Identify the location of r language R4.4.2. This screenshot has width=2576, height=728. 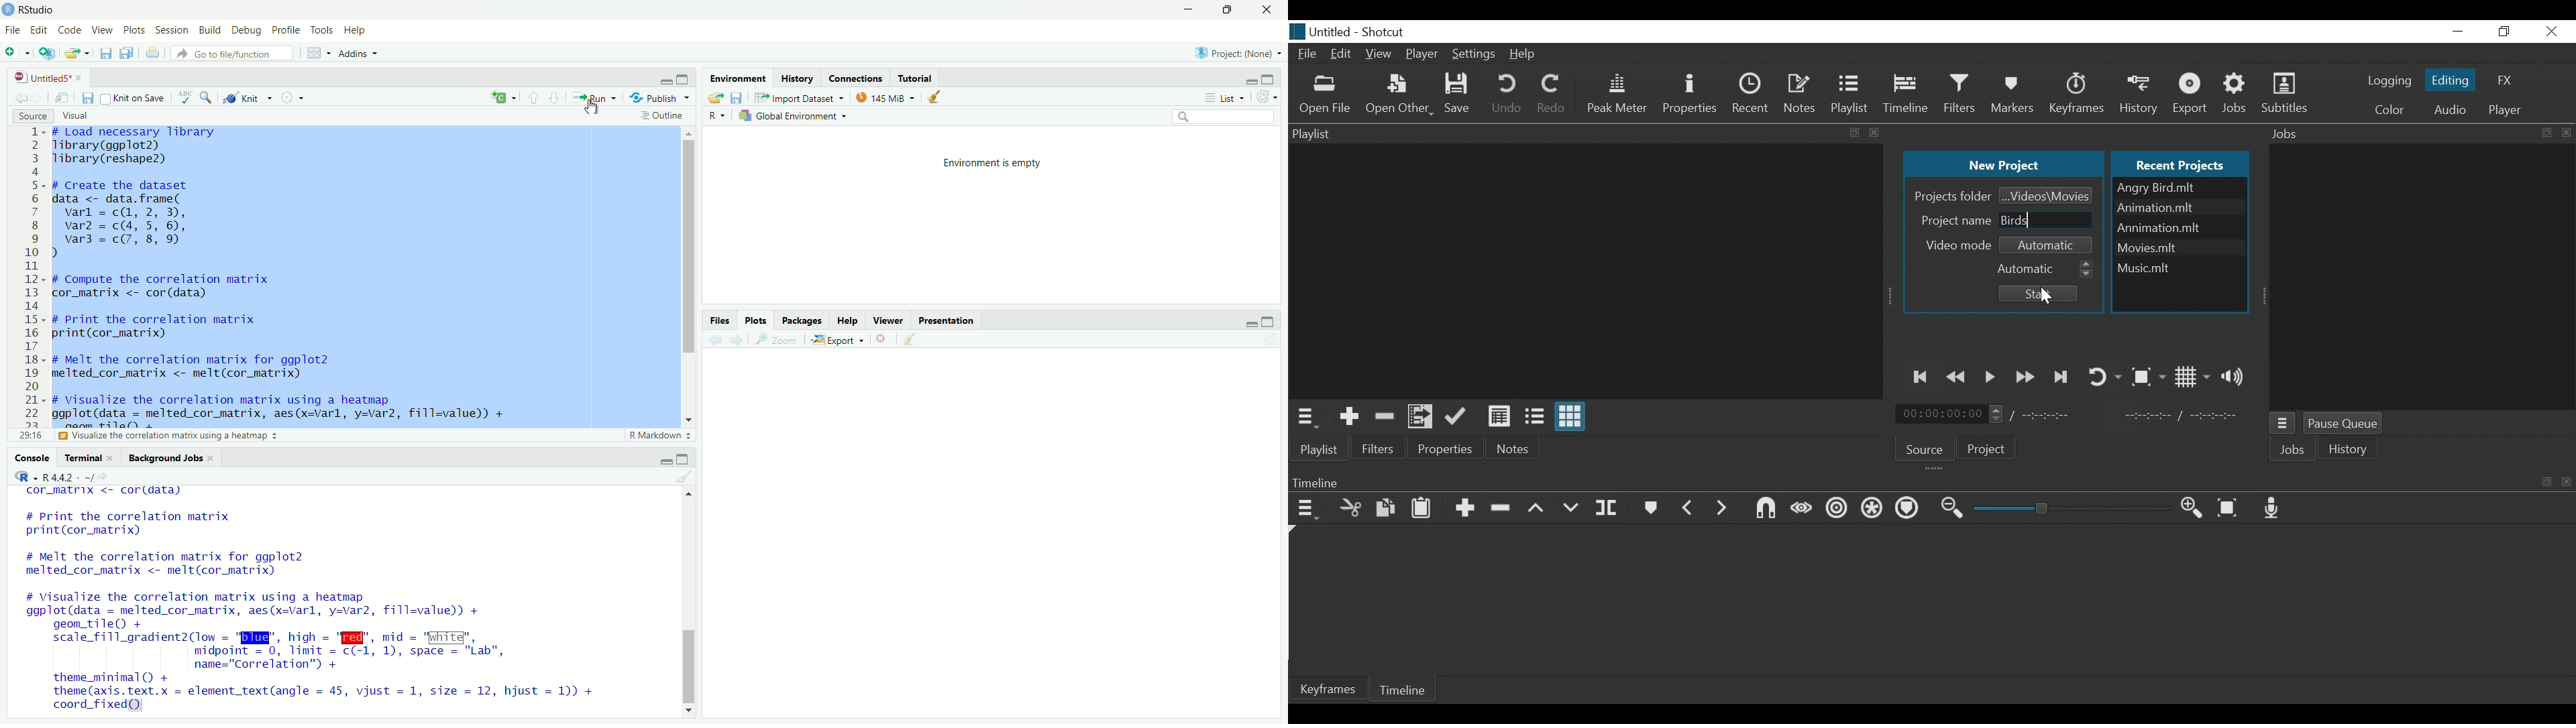
(76, 477).